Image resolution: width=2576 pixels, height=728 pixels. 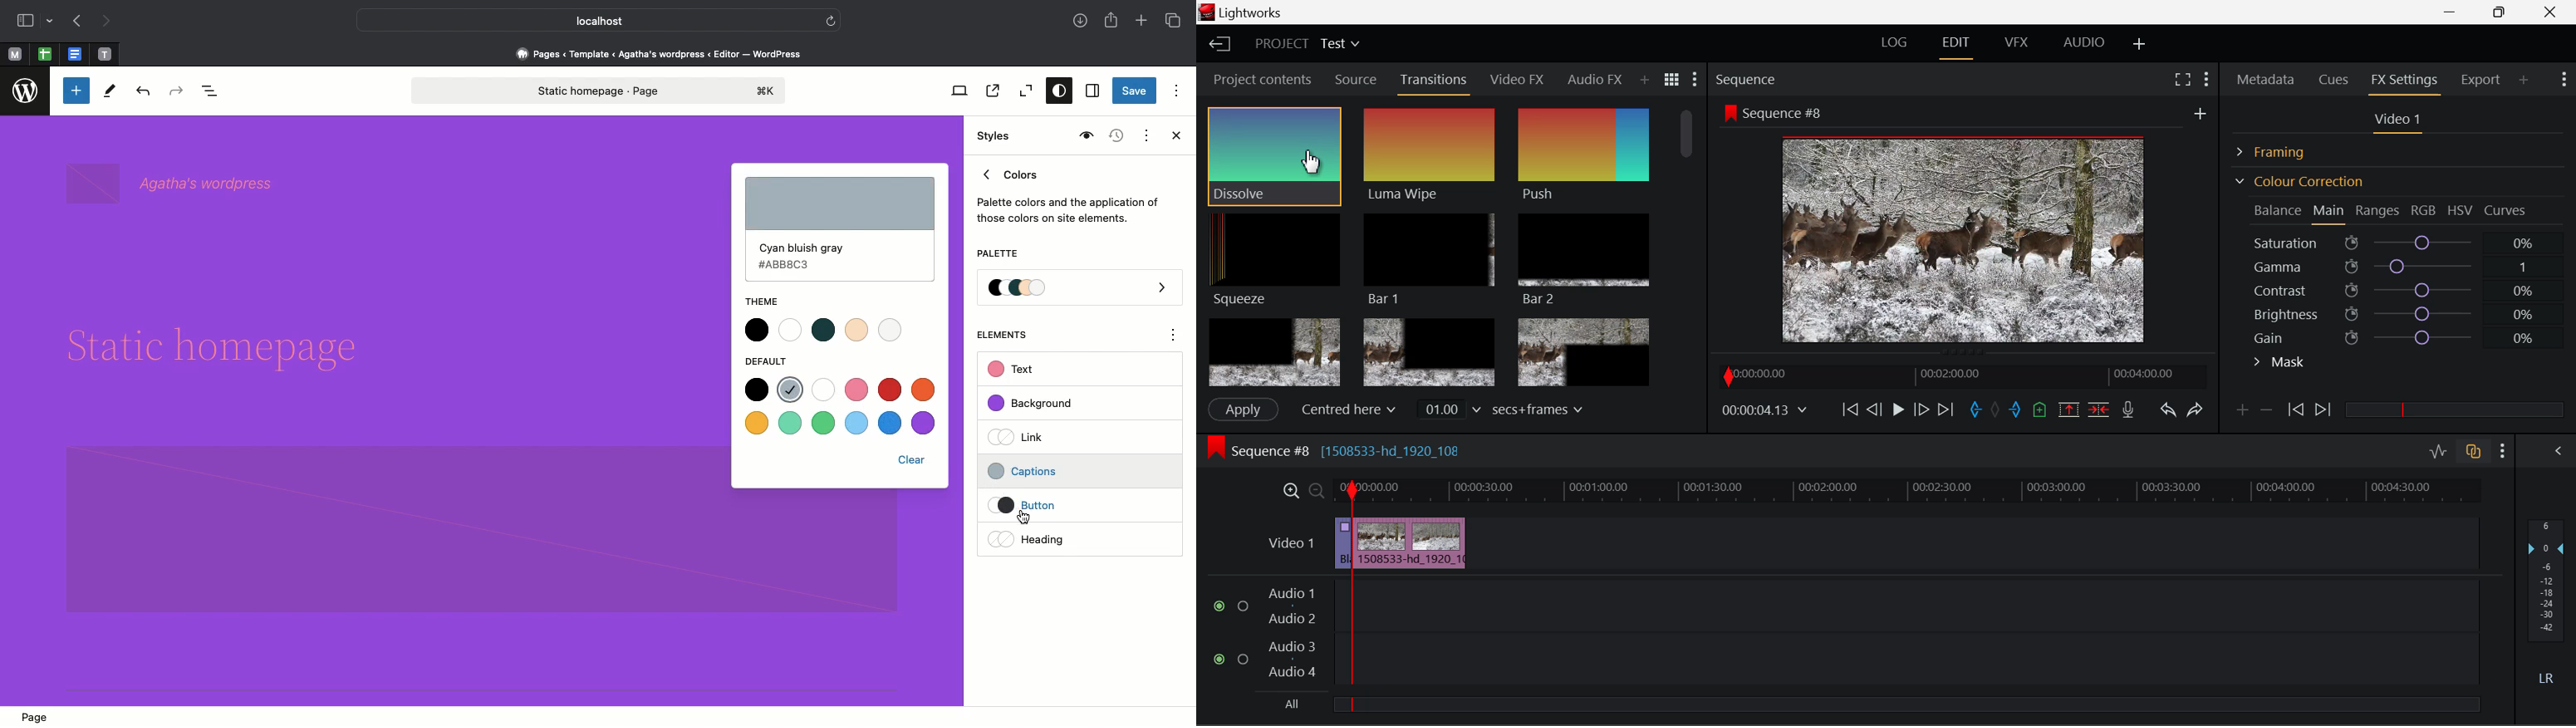 What do you see at coordinates (911, 462) in the screenshot?
I see `clear` at bounding box center [911, 462].